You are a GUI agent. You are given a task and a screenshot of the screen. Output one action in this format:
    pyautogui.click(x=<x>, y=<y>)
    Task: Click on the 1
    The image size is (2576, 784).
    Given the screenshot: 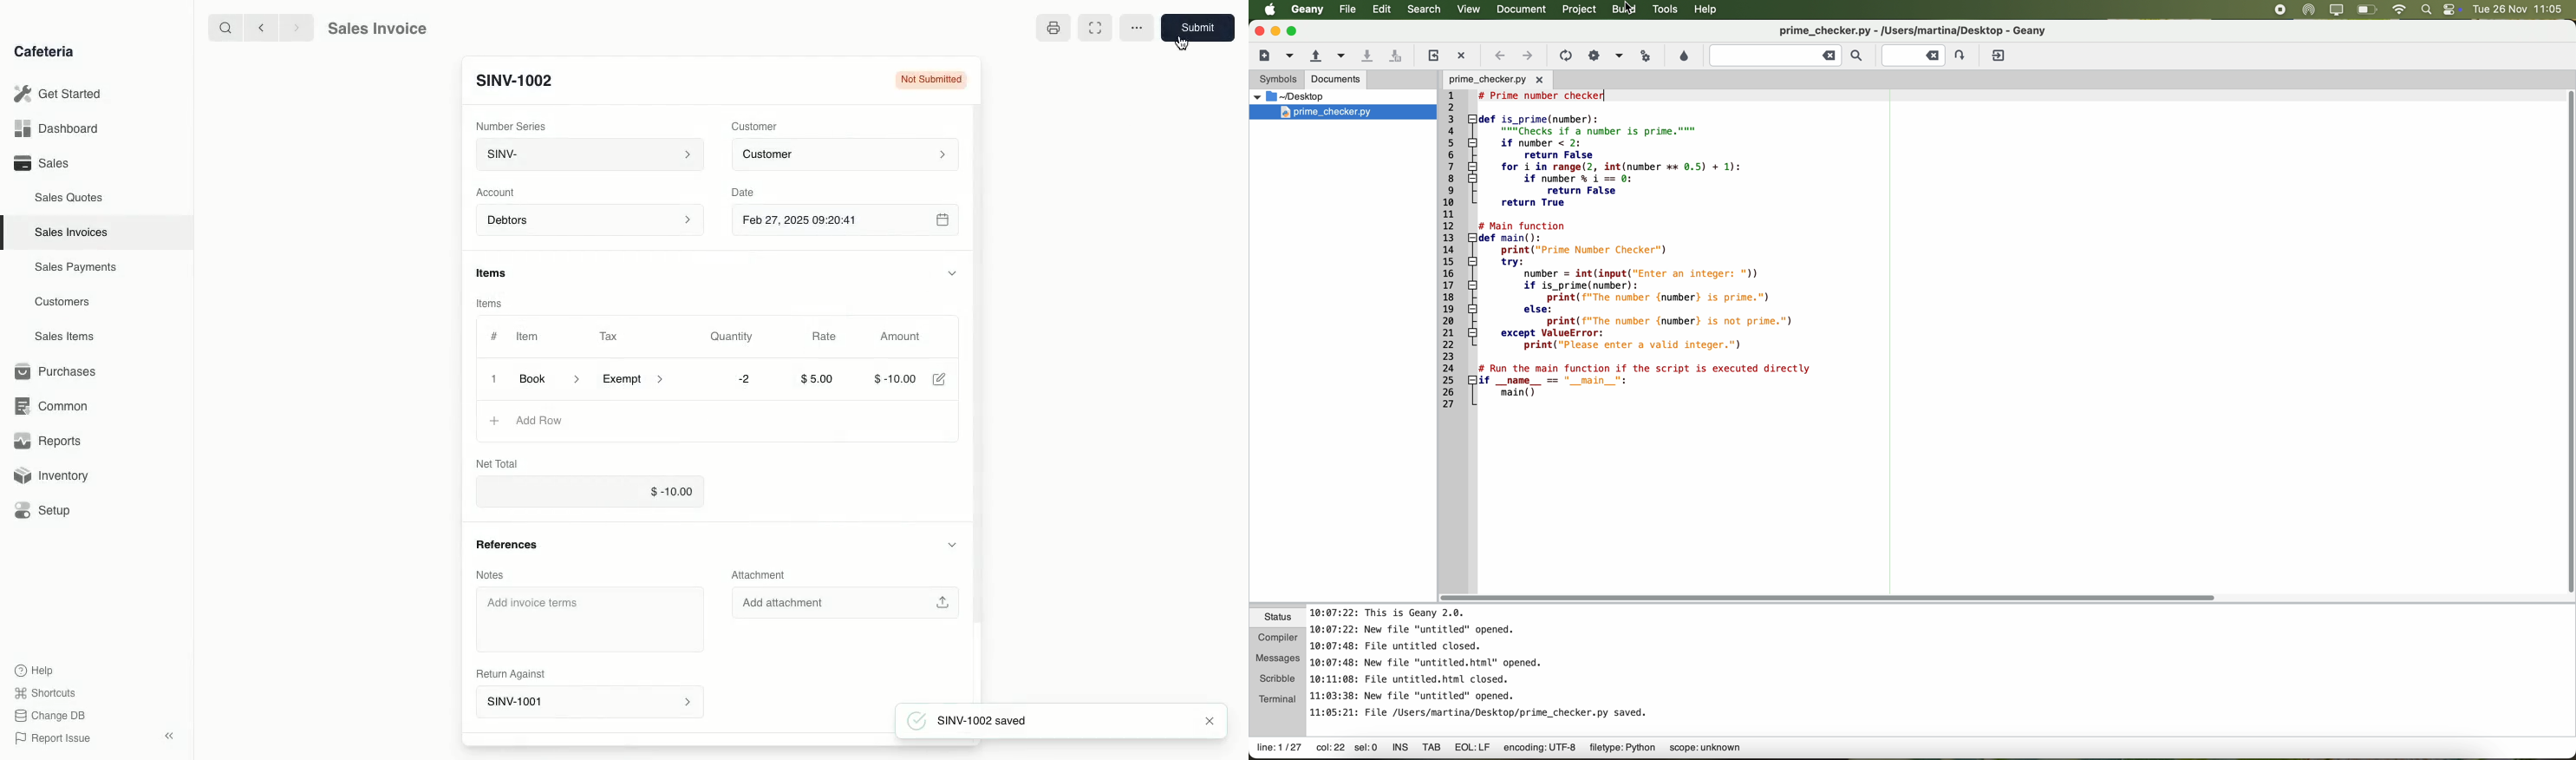 What is the action you would take?
    pyautogui.click(x=491, y=378)
    